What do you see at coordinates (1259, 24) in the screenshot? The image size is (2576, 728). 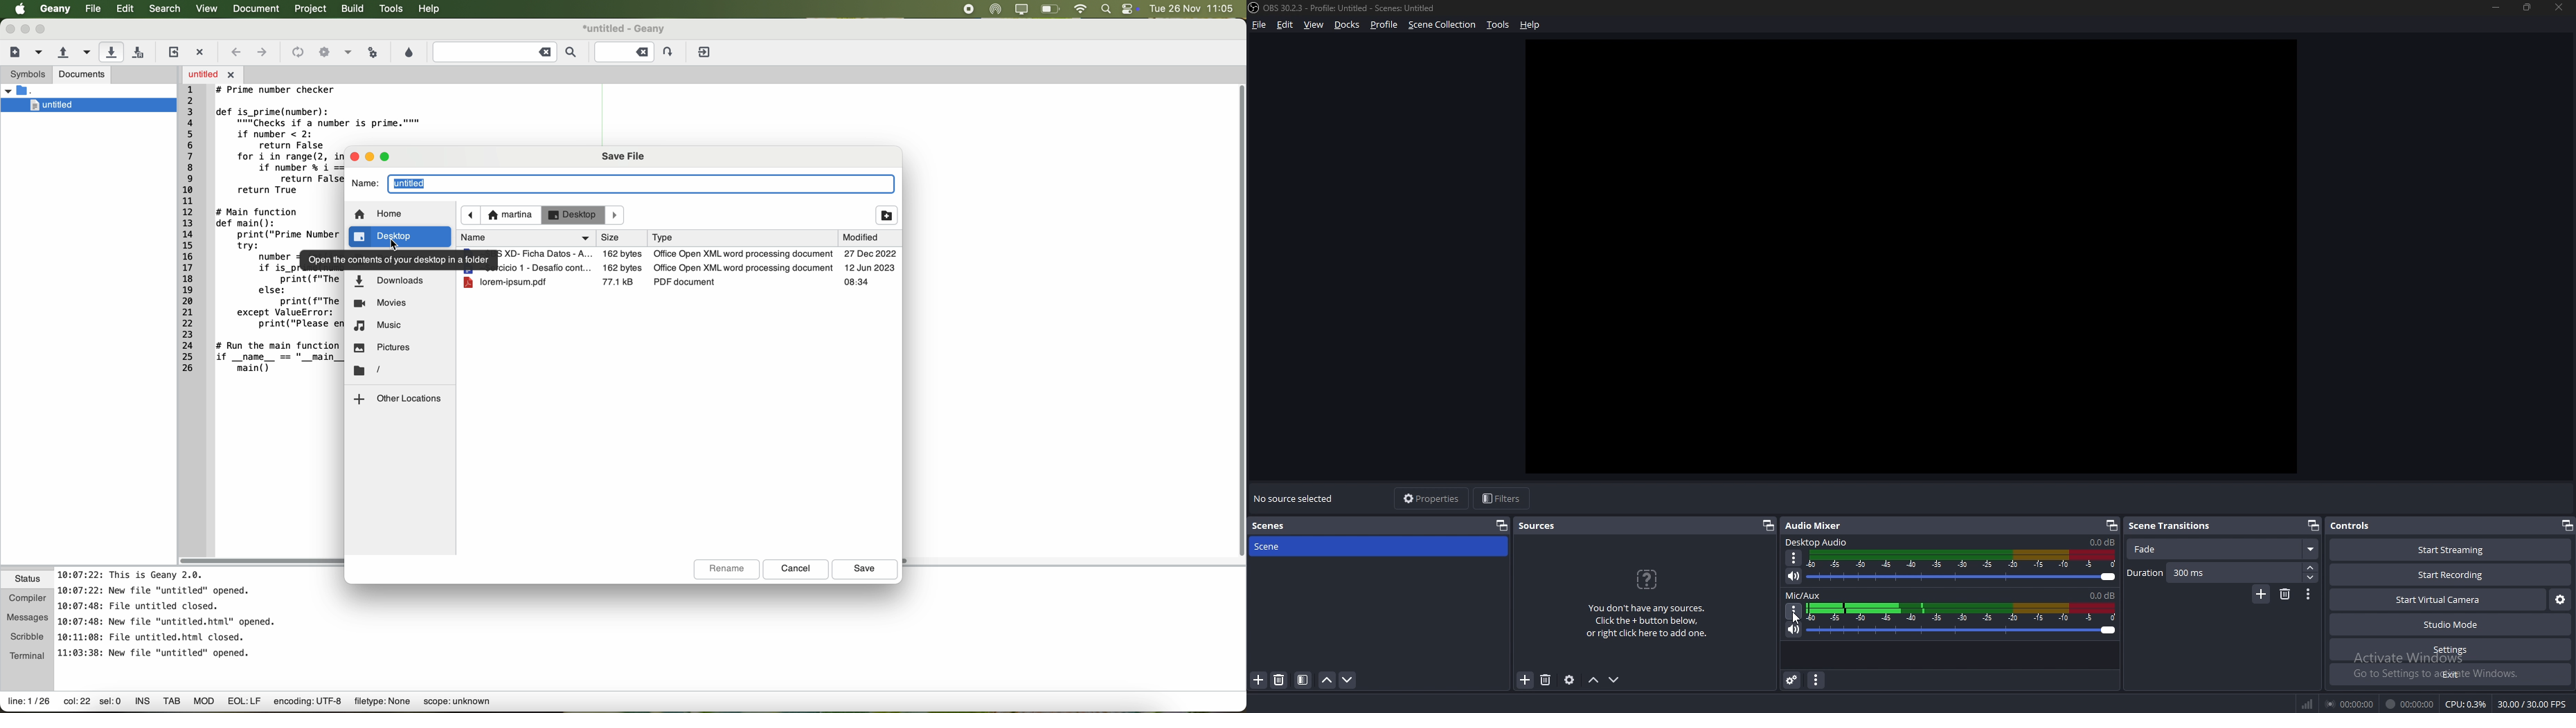 I see `file` at bounding box center [1259, 24].